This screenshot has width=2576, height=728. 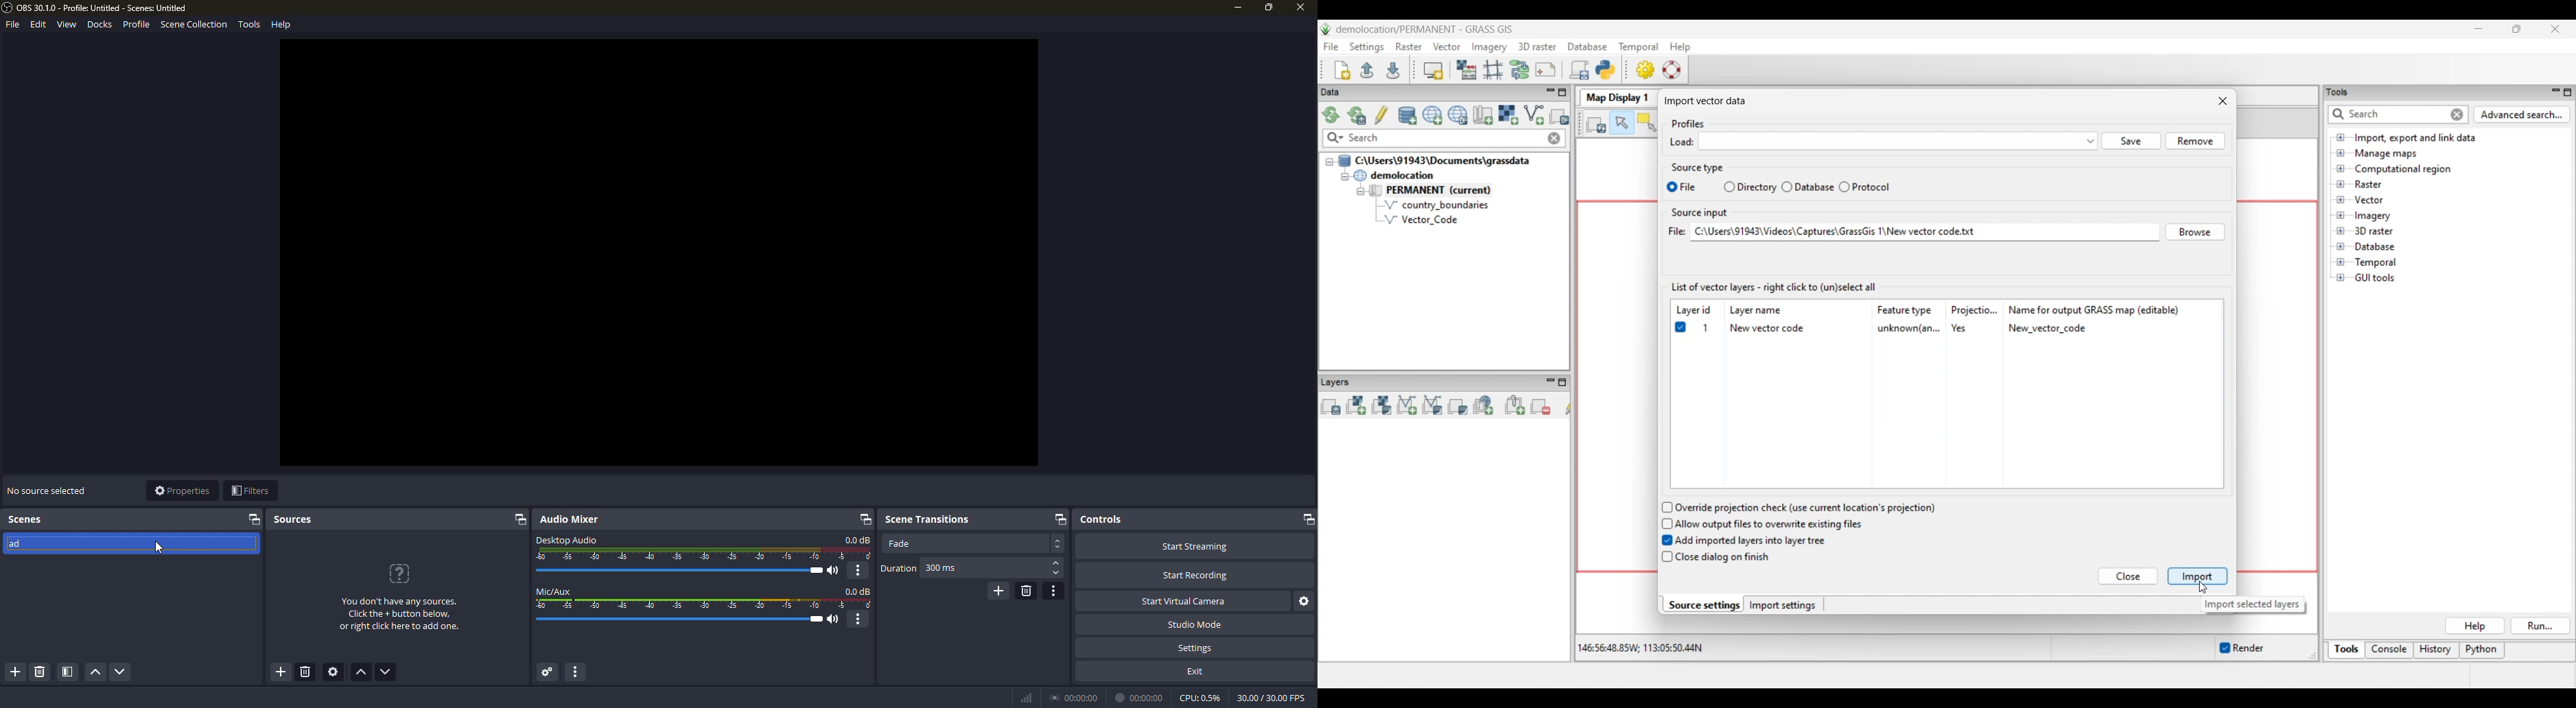 I want to click on scene collection, so click(x=194, y=26).